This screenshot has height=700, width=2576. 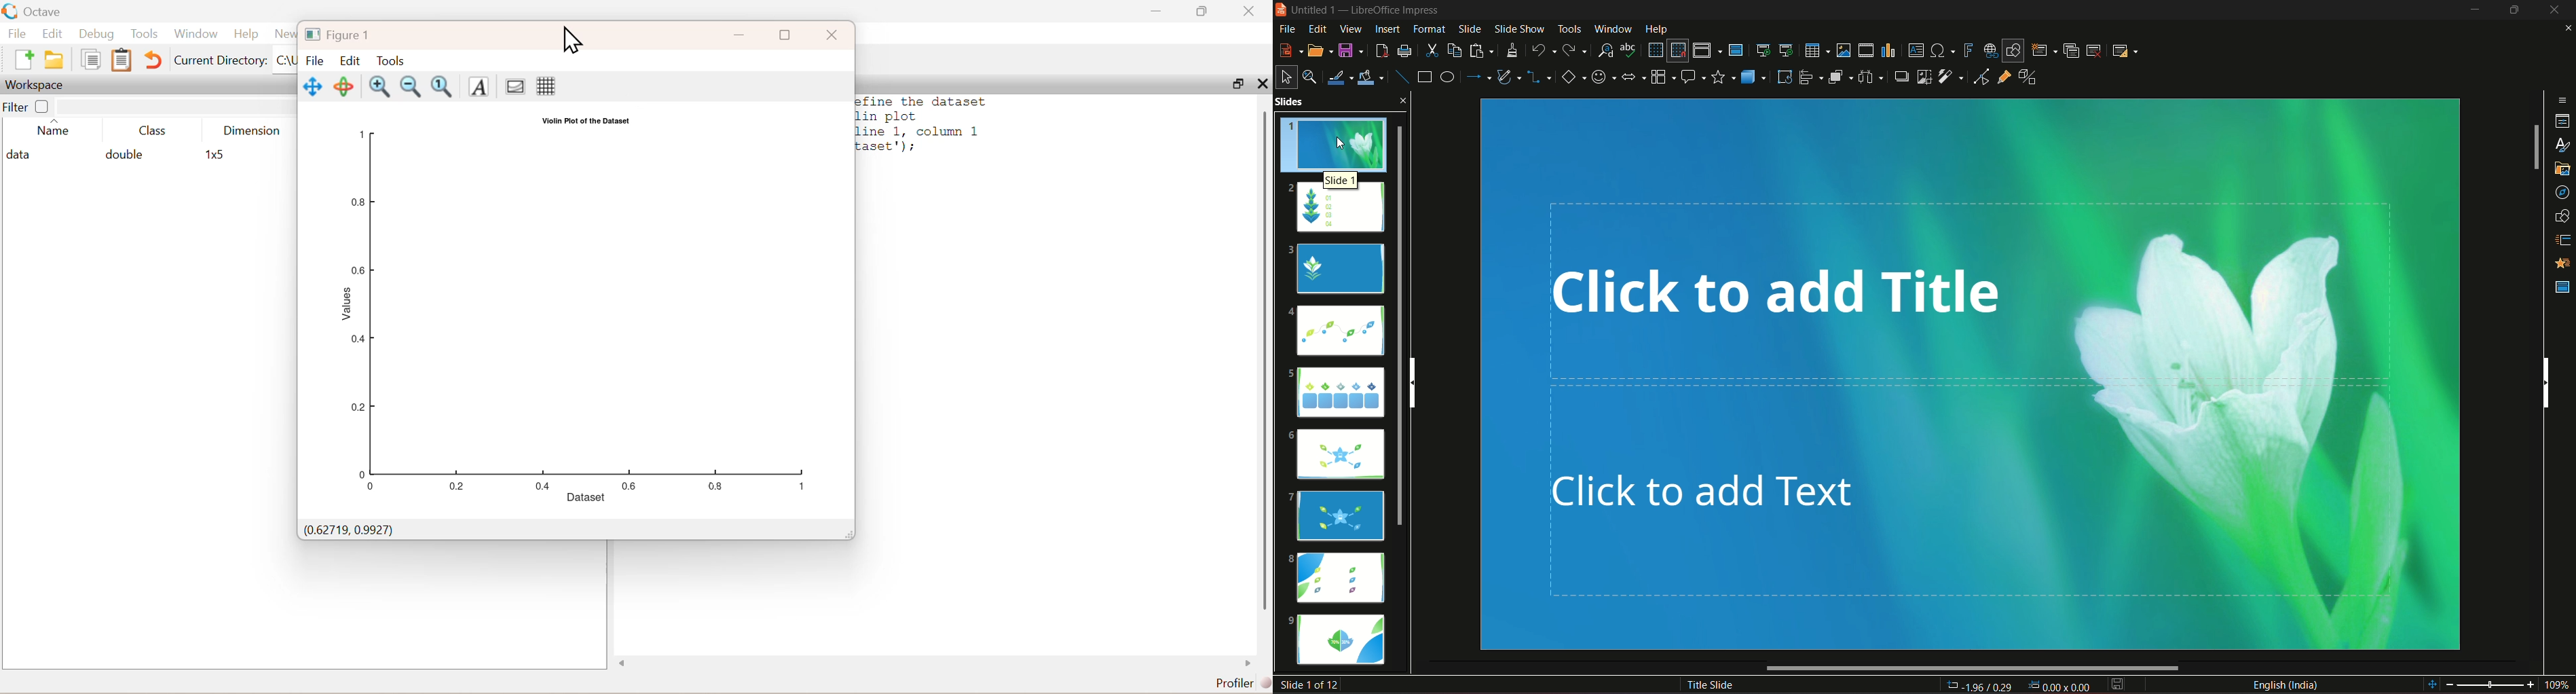 I want to click on tools, so click(x=391, y=62).